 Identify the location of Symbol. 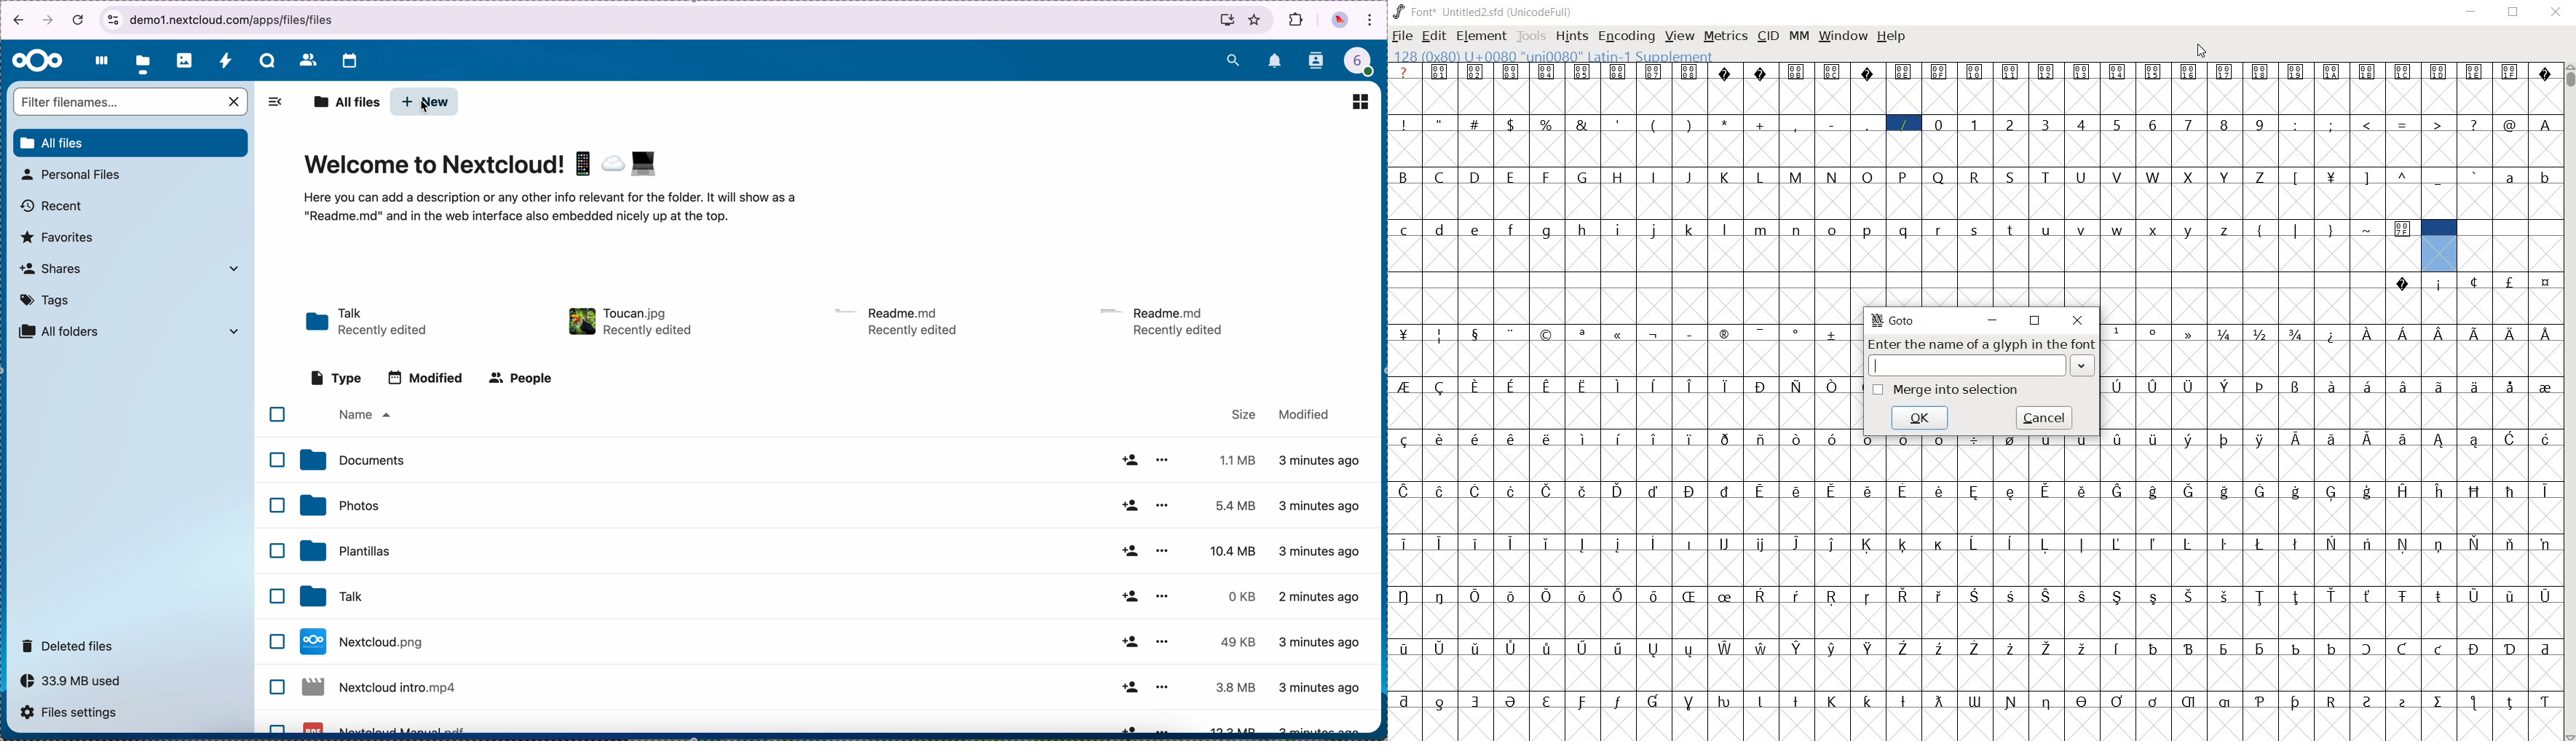
(2333, 595).